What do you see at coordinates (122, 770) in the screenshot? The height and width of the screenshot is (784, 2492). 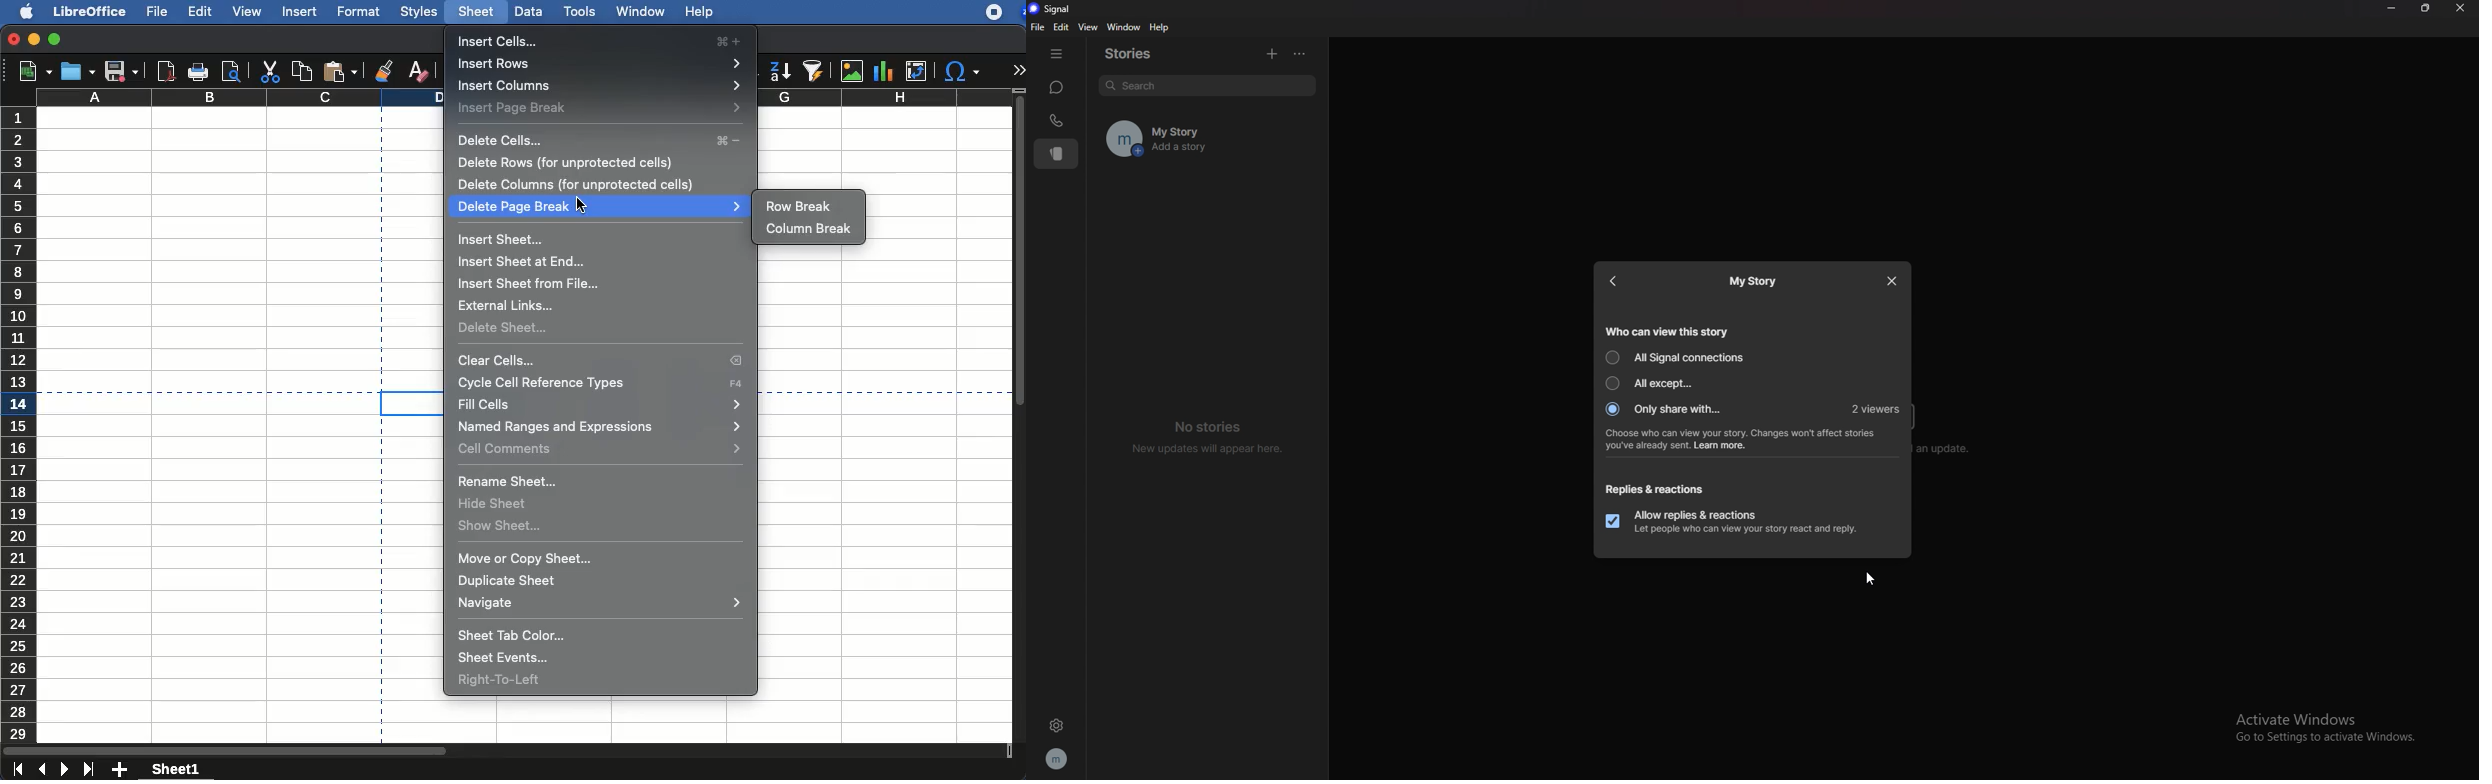 I see `add` at bounding box center [122, 770].